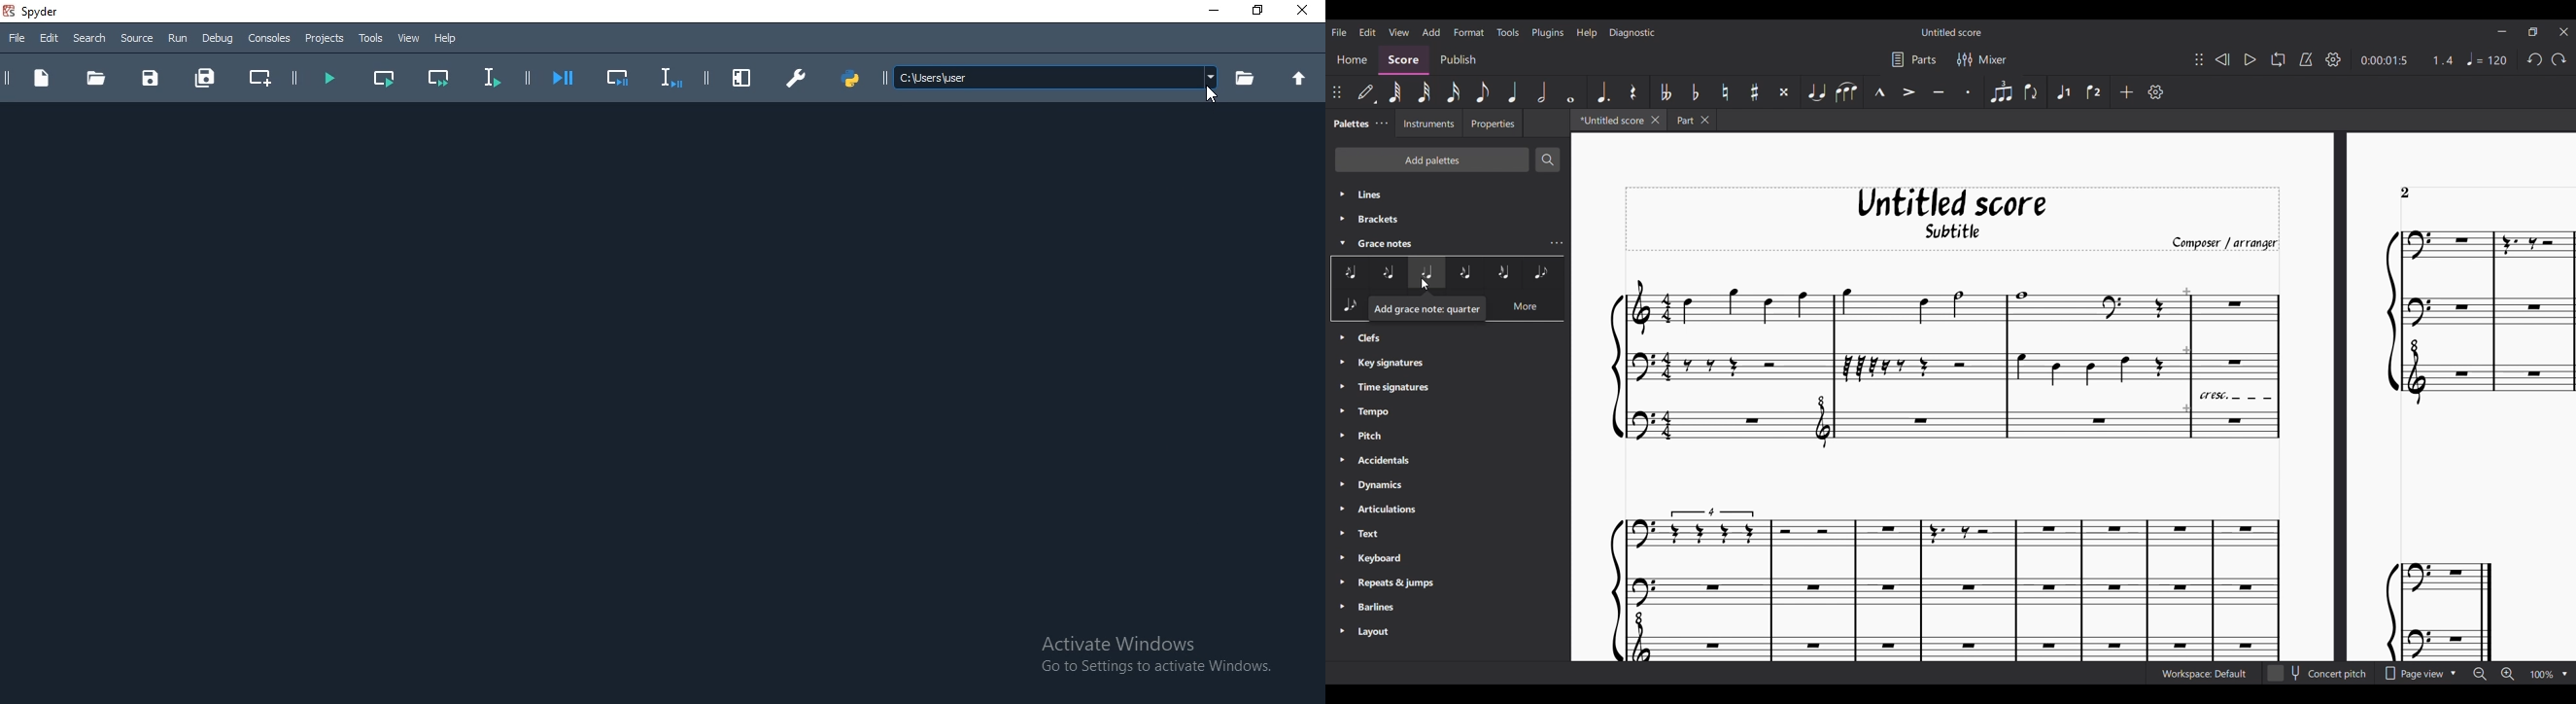 This screenshot has height=728, width=2576. I want to click on help, so click(447, 39).